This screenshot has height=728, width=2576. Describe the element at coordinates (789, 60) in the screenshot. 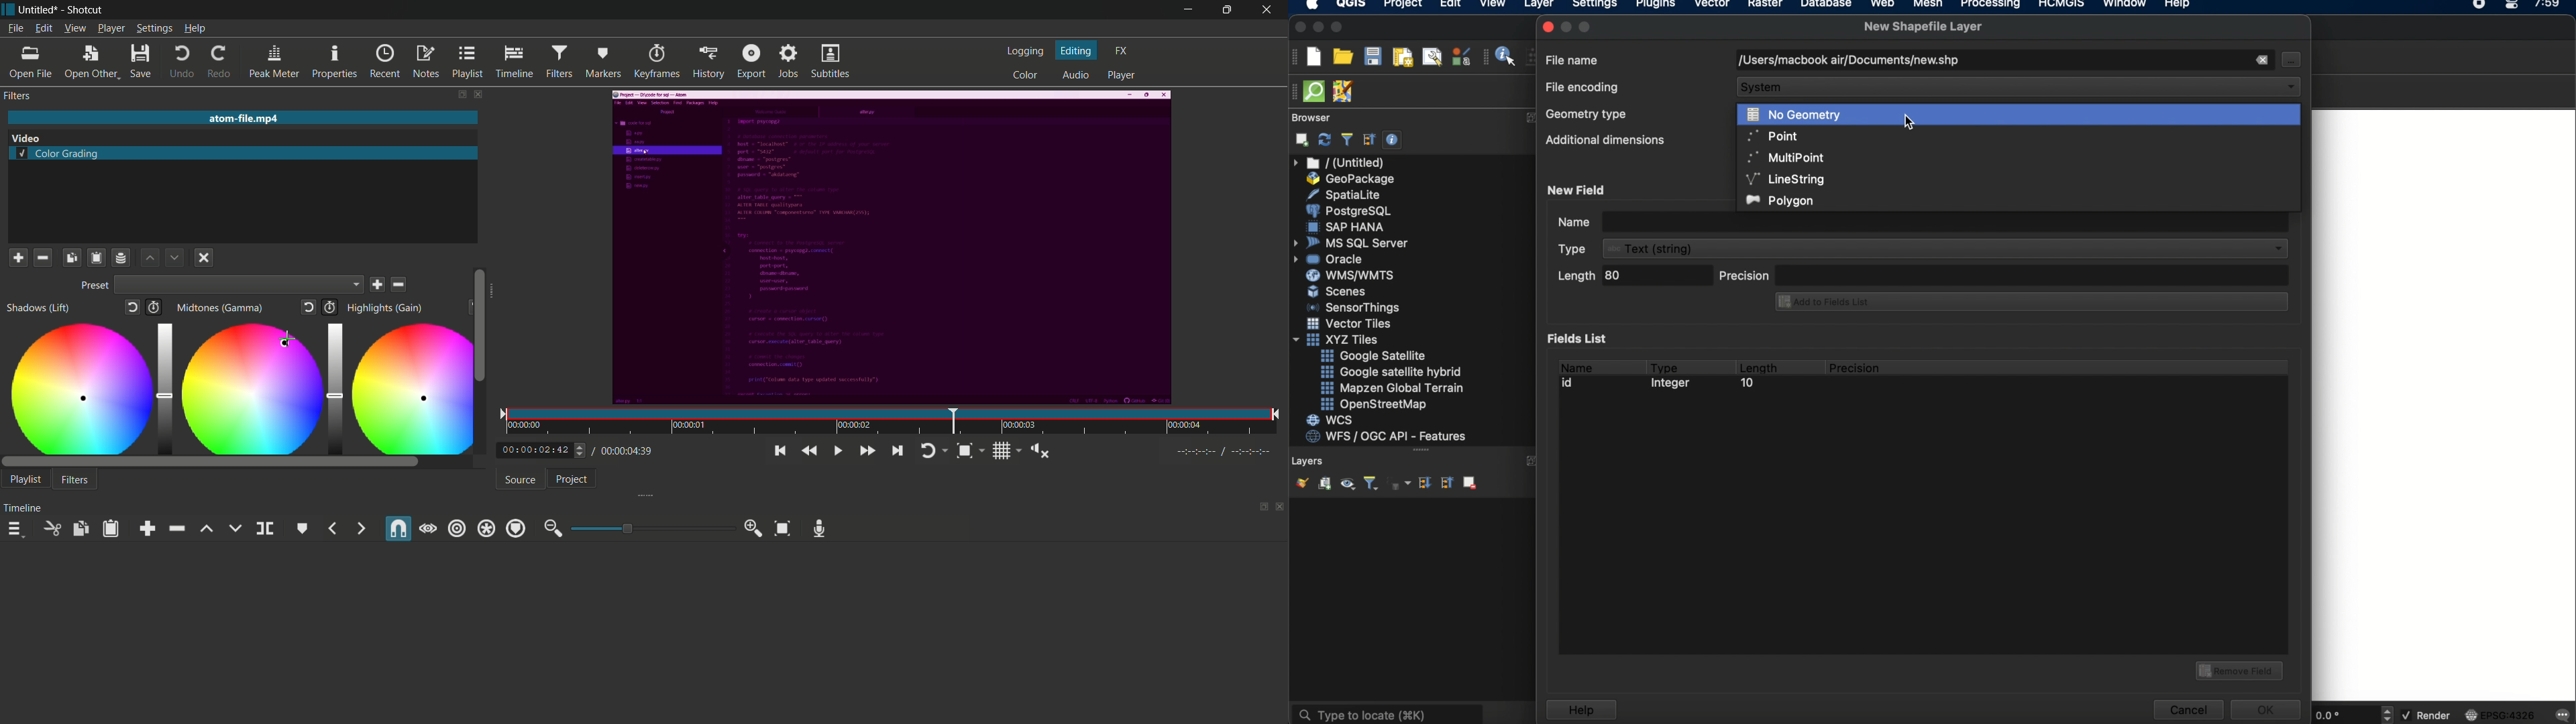

I see `jobs` at that location.